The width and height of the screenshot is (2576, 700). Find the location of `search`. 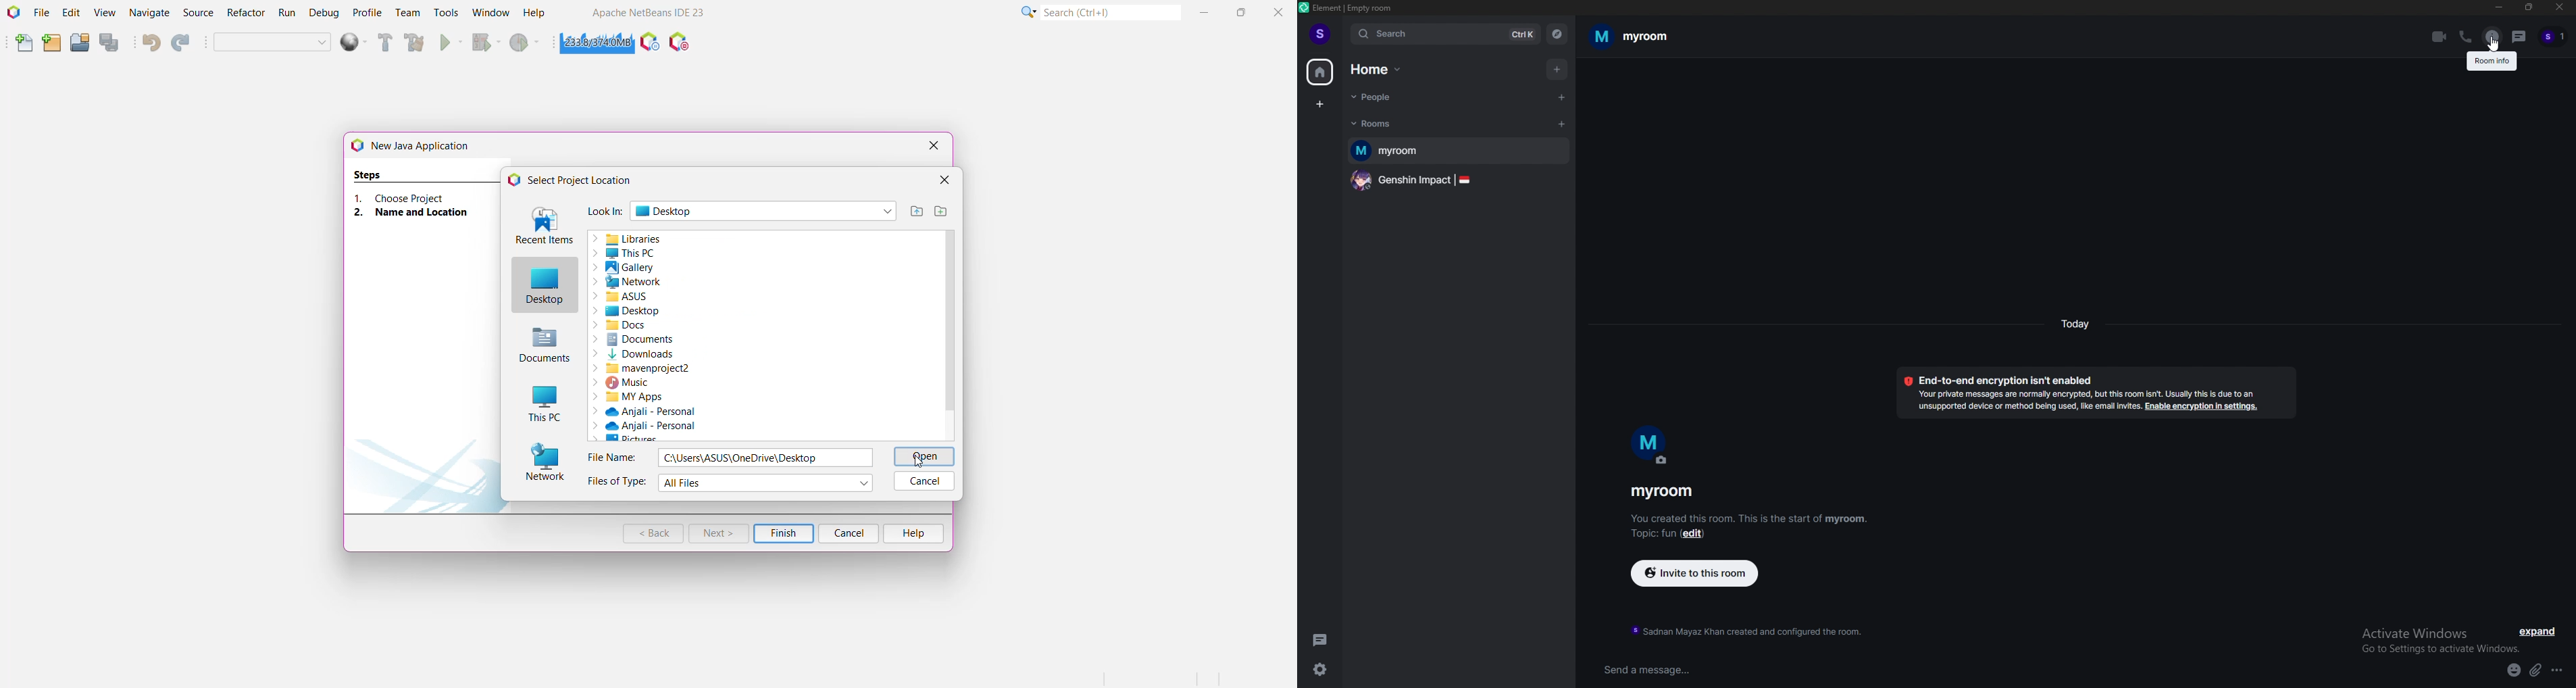

search is located at coordinates (1415, 35).